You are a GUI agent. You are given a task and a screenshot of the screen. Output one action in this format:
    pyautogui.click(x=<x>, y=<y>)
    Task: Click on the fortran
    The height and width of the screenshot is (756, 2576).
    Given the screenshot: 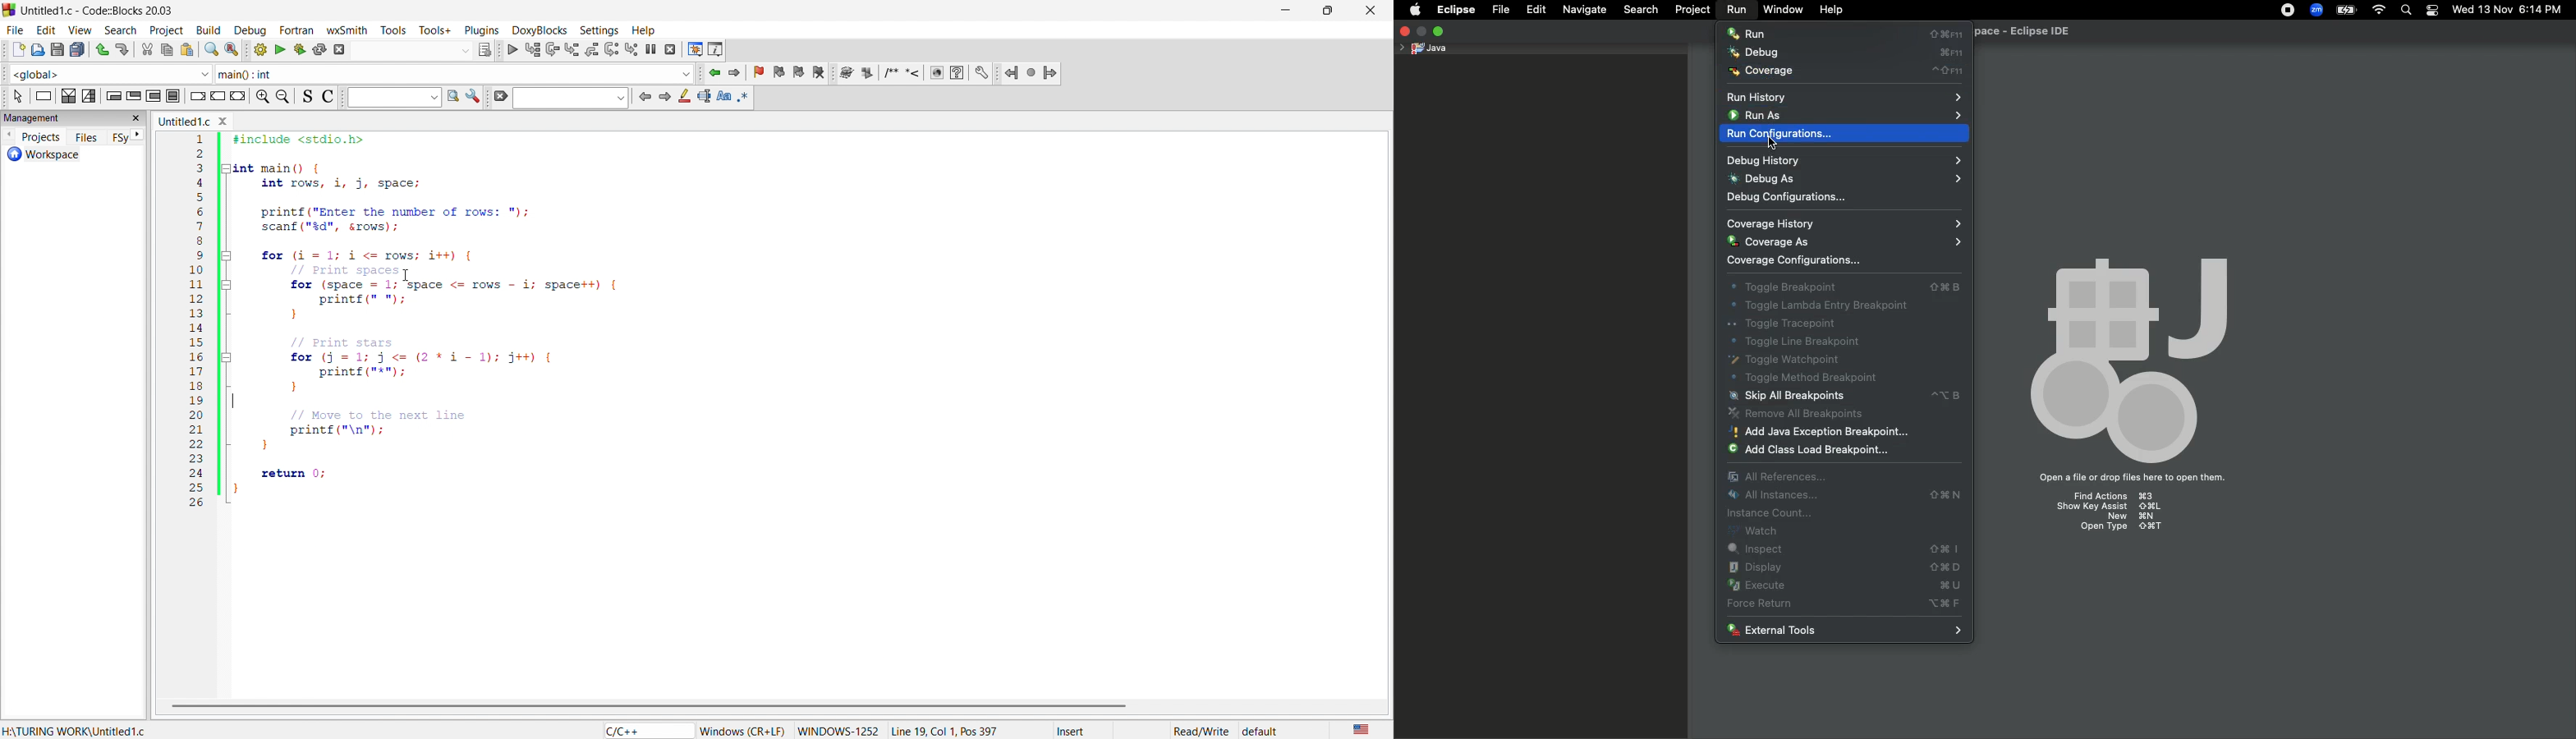 What is the action you would take?
    pyautogui.click(x=294, y=30)
    